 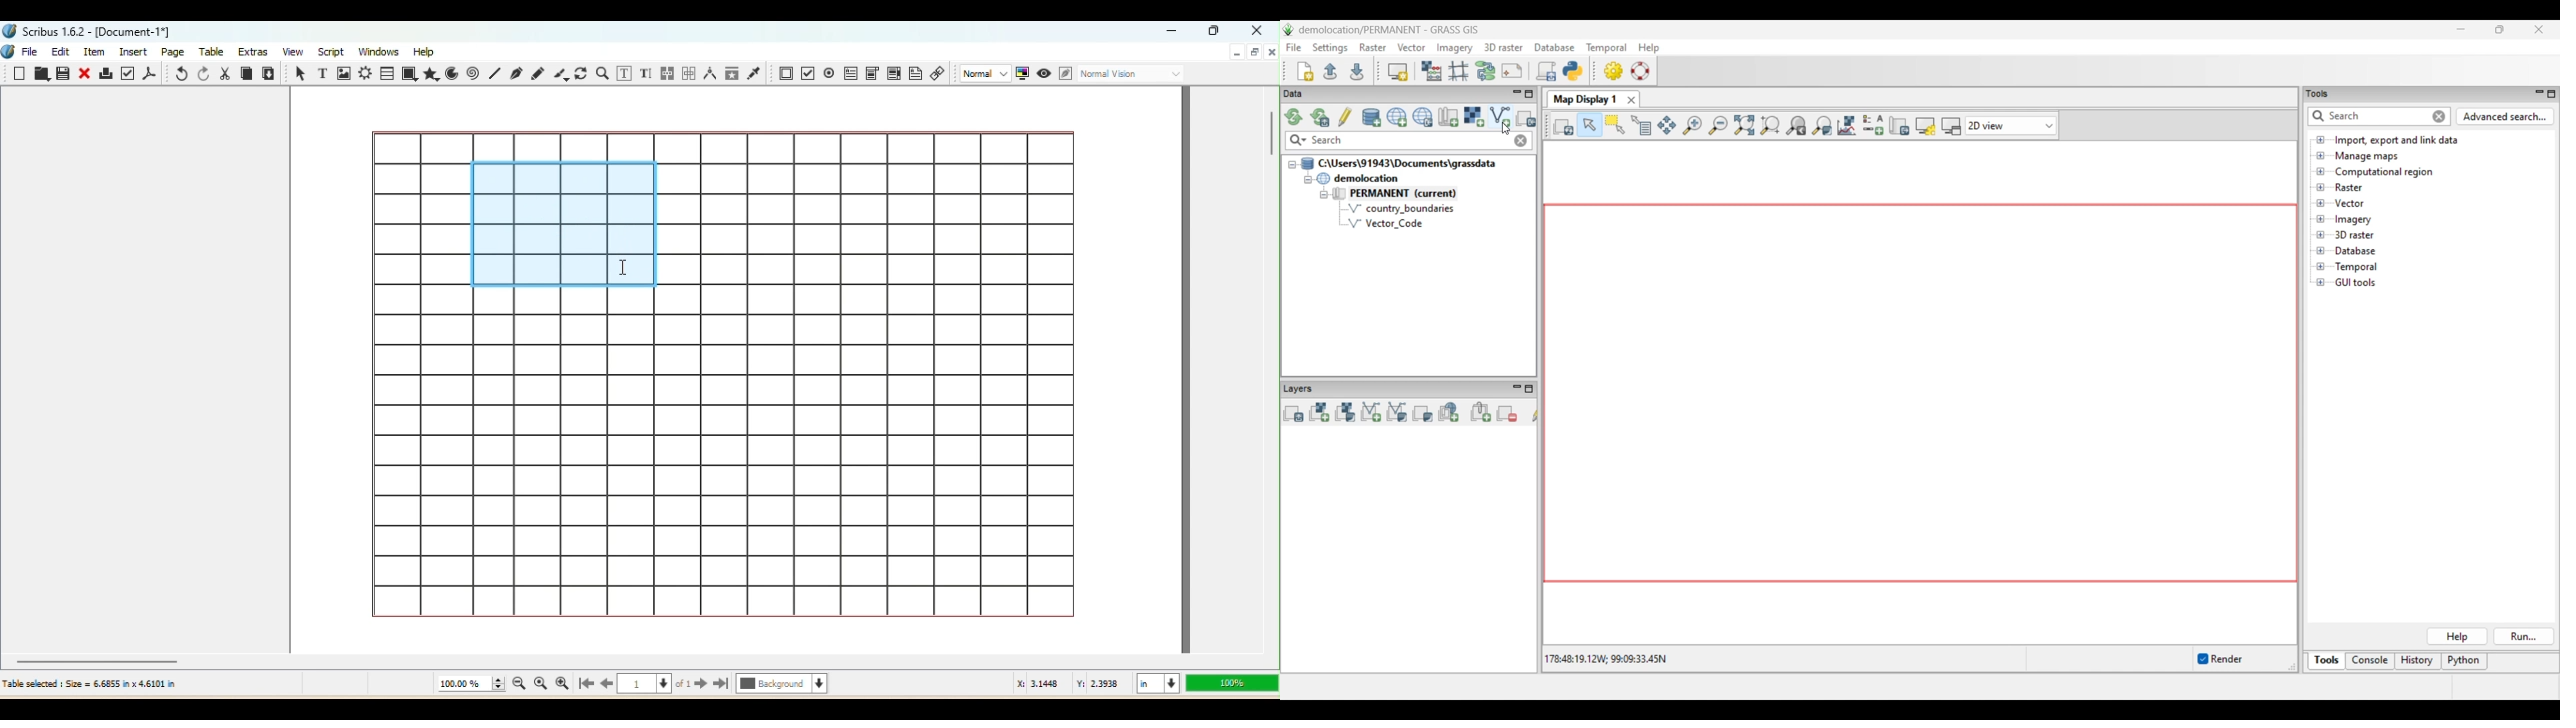 I want to click on Edit contents of Frame, so click(x=626, y=74).